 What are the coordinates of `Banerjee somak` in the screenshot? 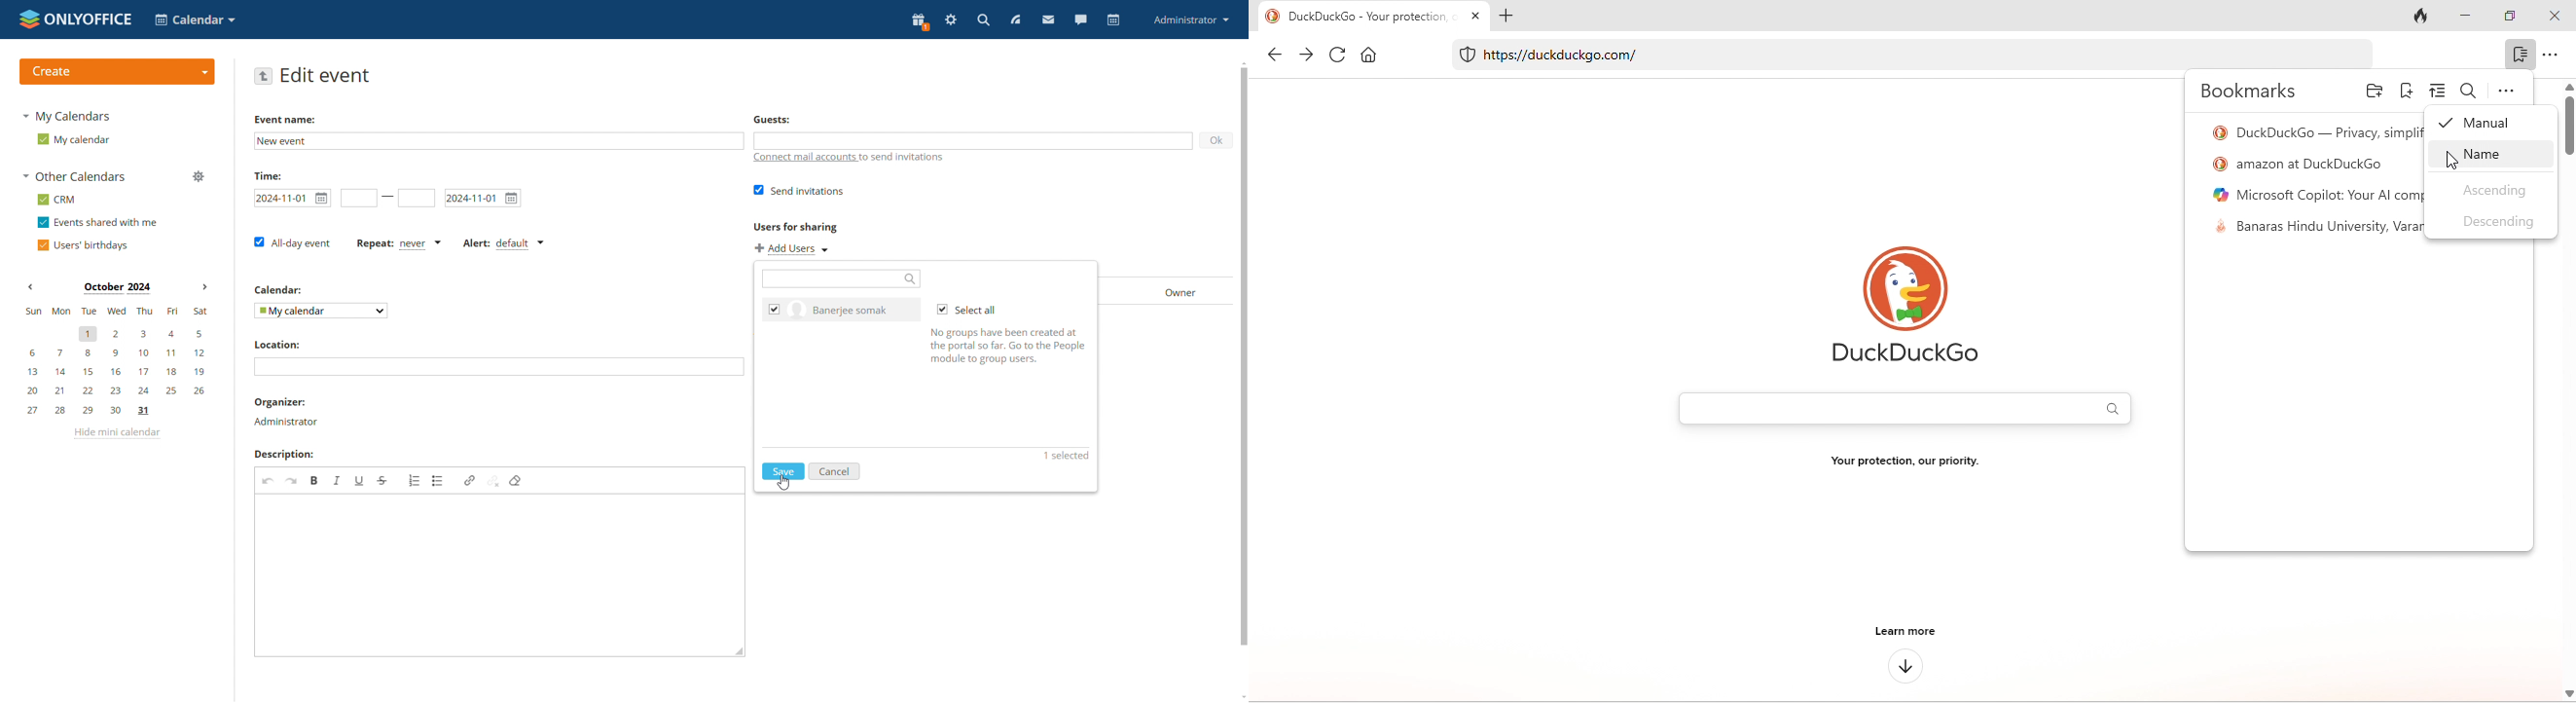 It's located at (855, 309).